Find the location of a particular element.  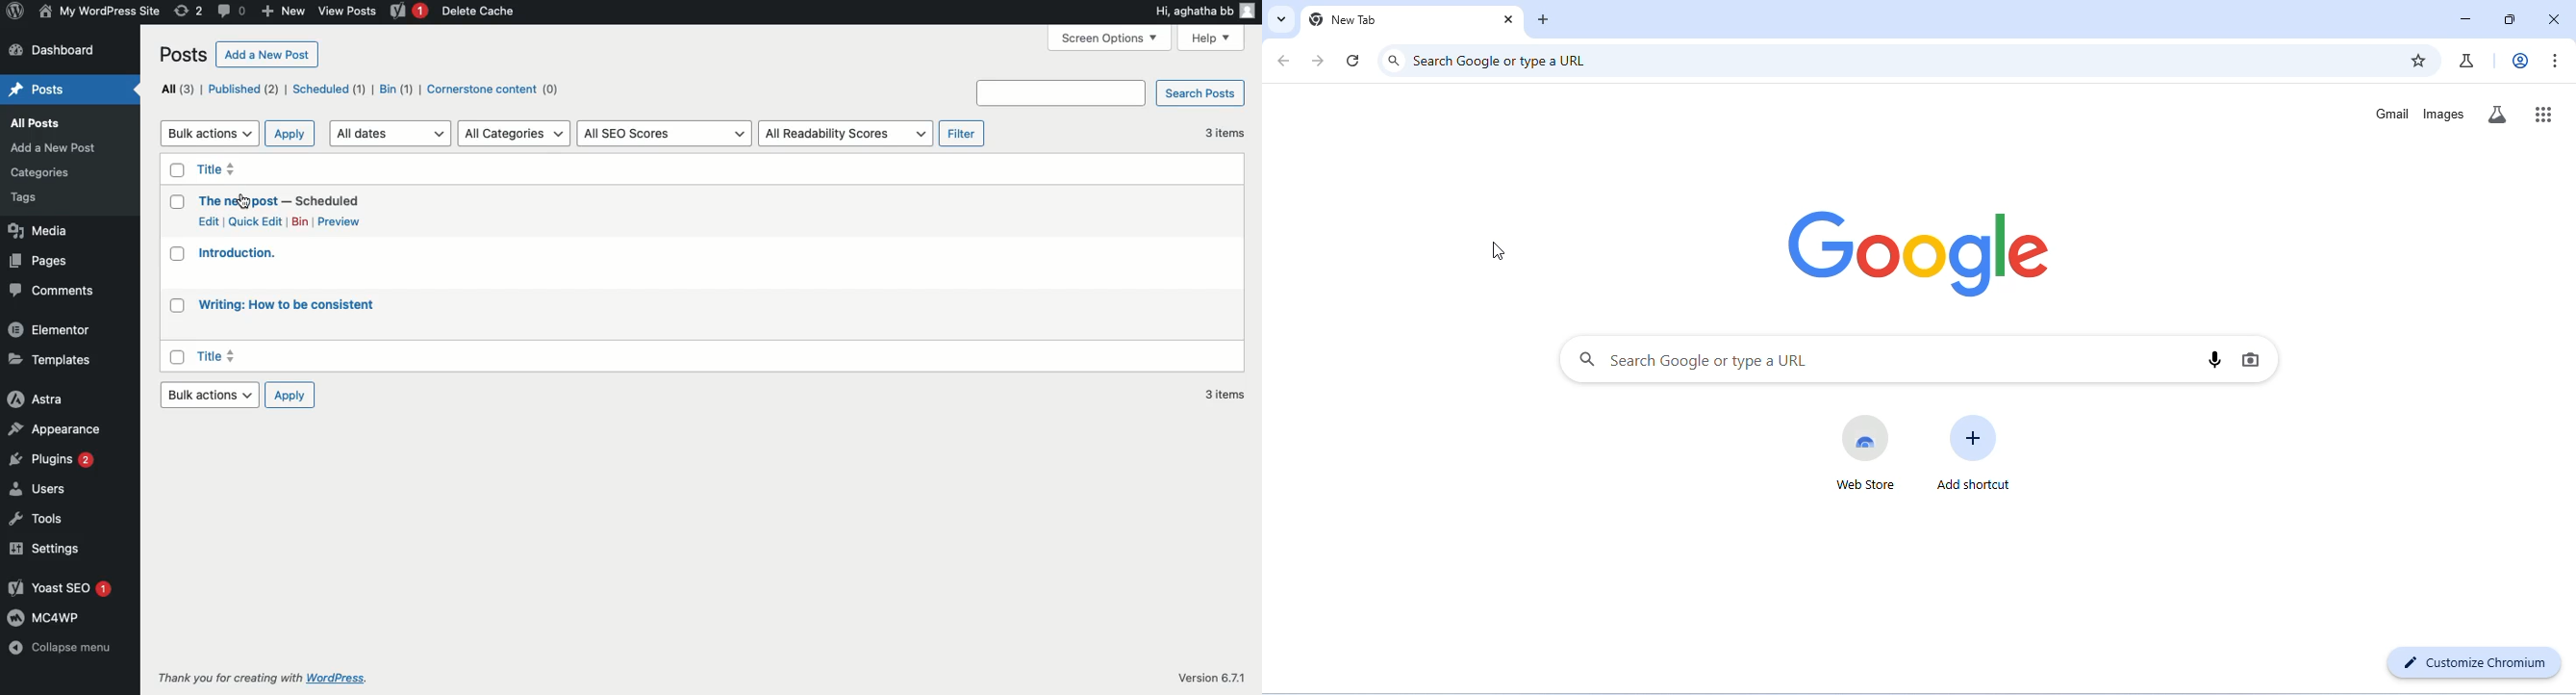

Categories is located at coordinates (40, 173).